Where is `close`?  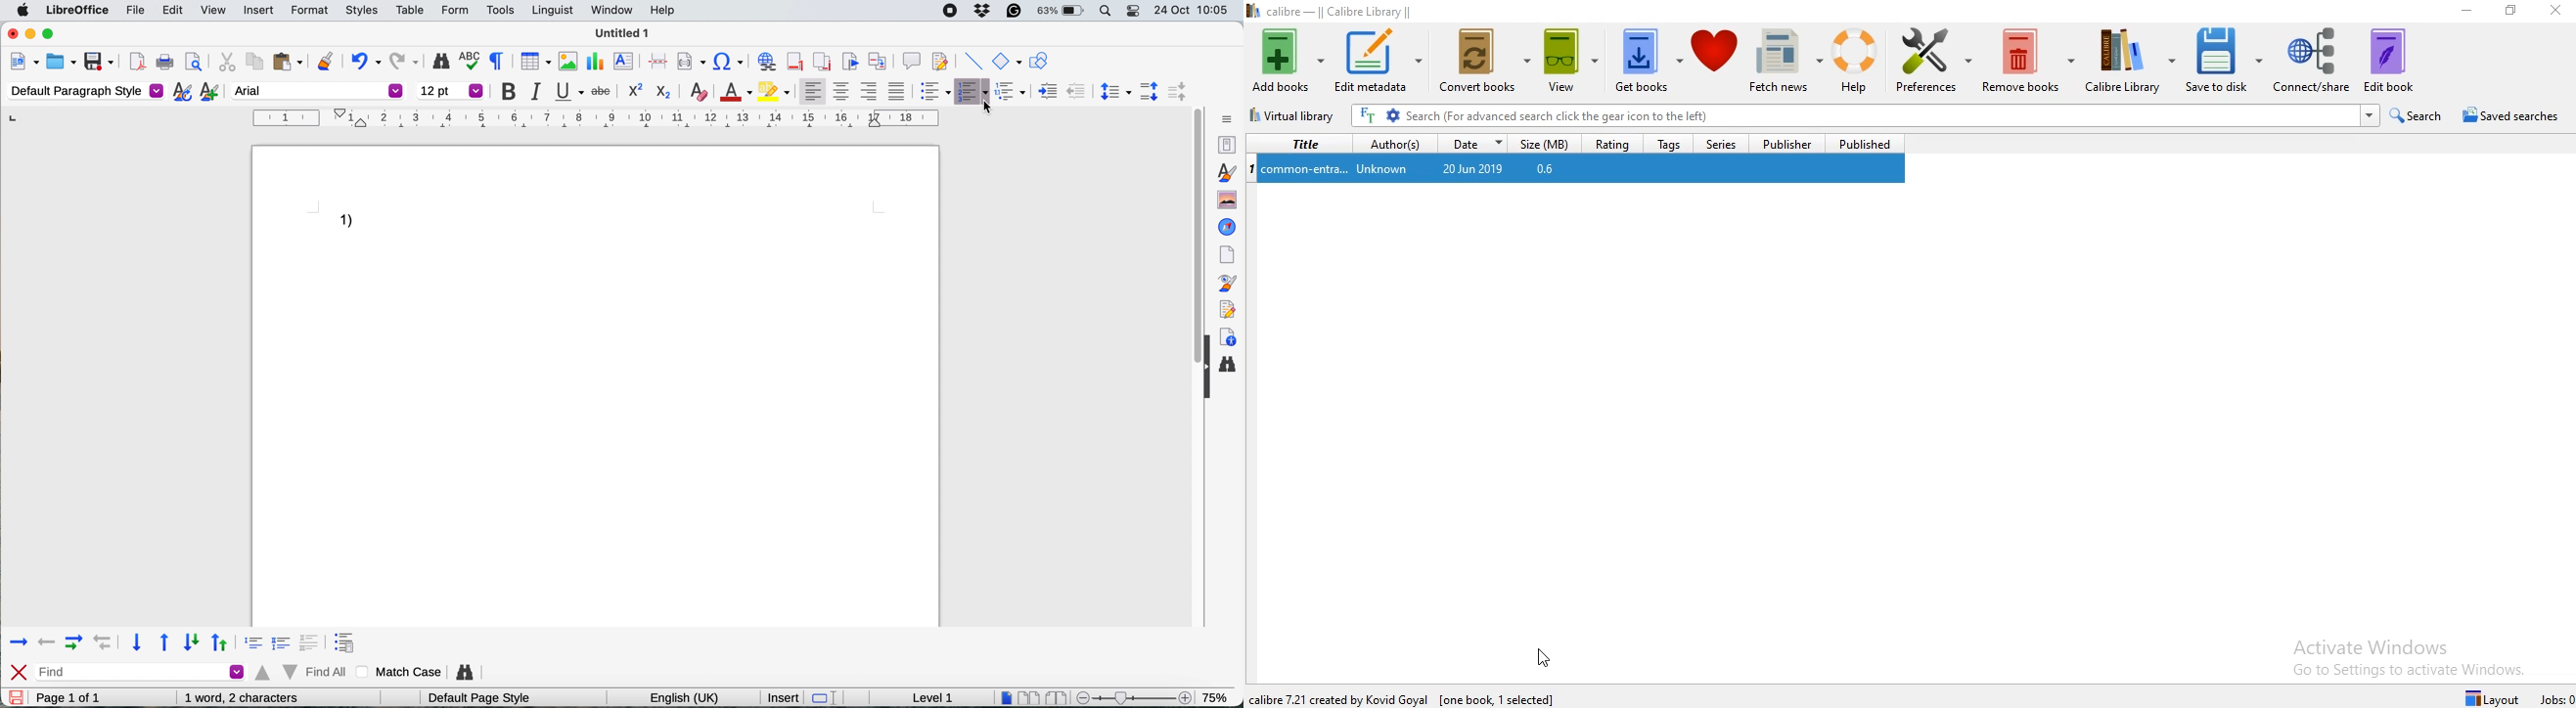
close is located at coordinates (11, 34).